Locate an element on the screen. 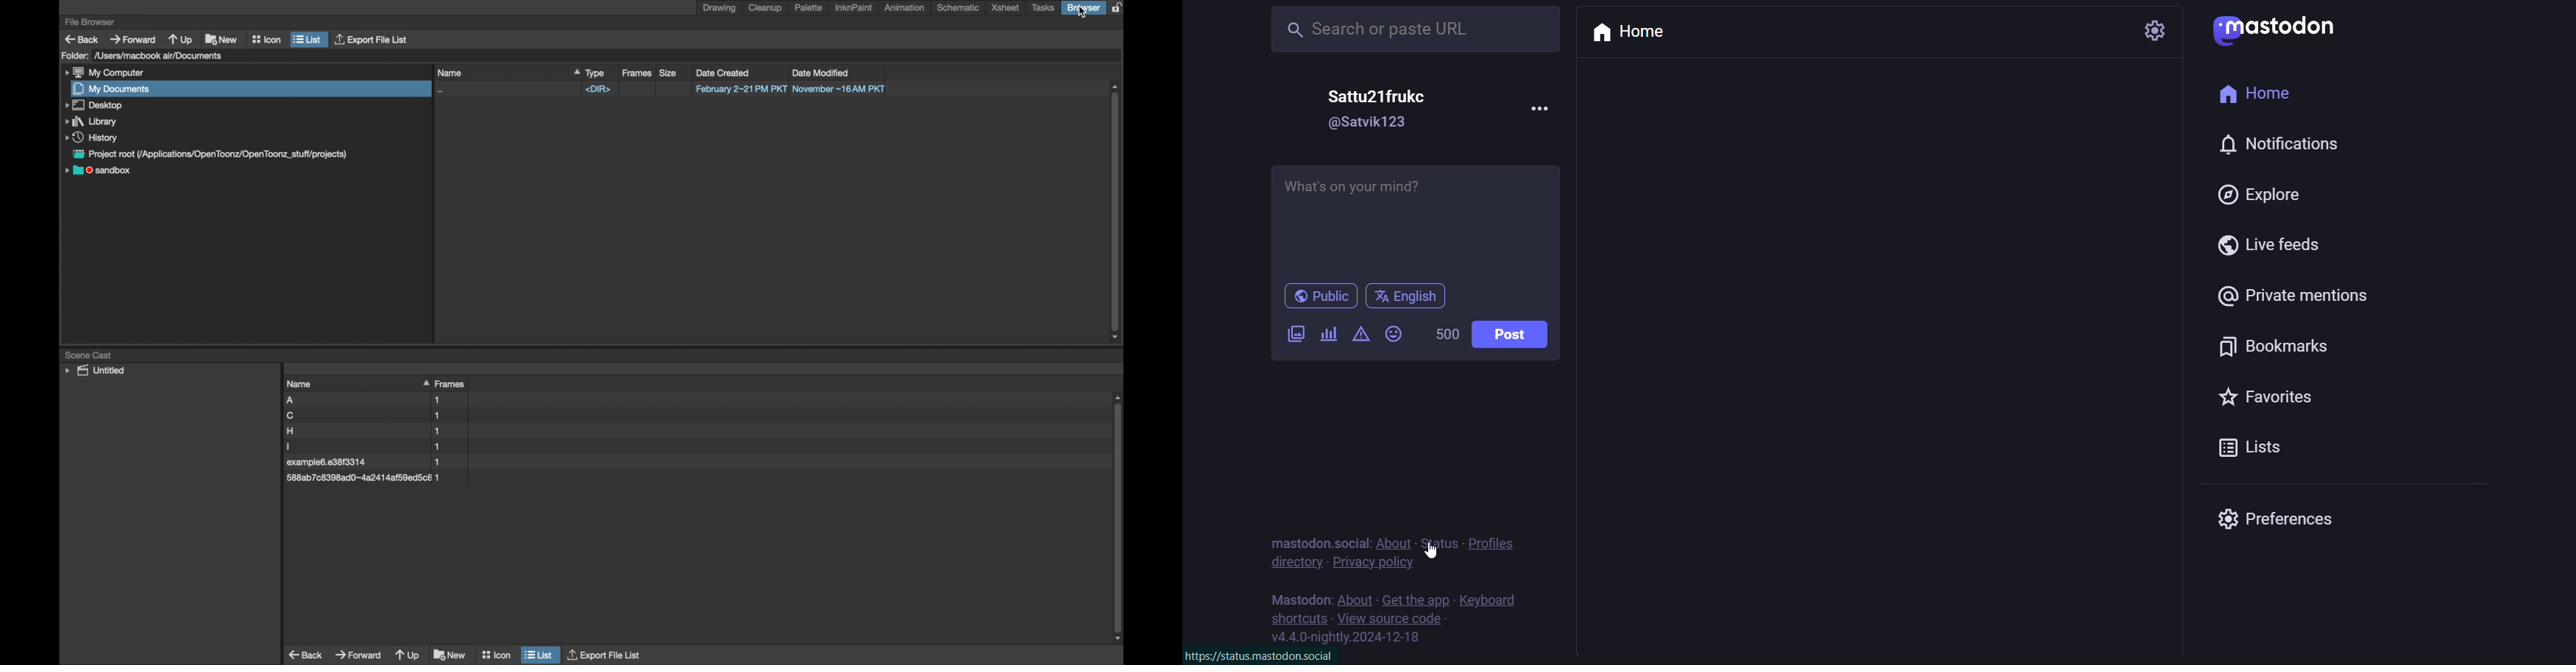 This screenshot has width=2576, height=672. post here is located at coordinates (1415, 217).